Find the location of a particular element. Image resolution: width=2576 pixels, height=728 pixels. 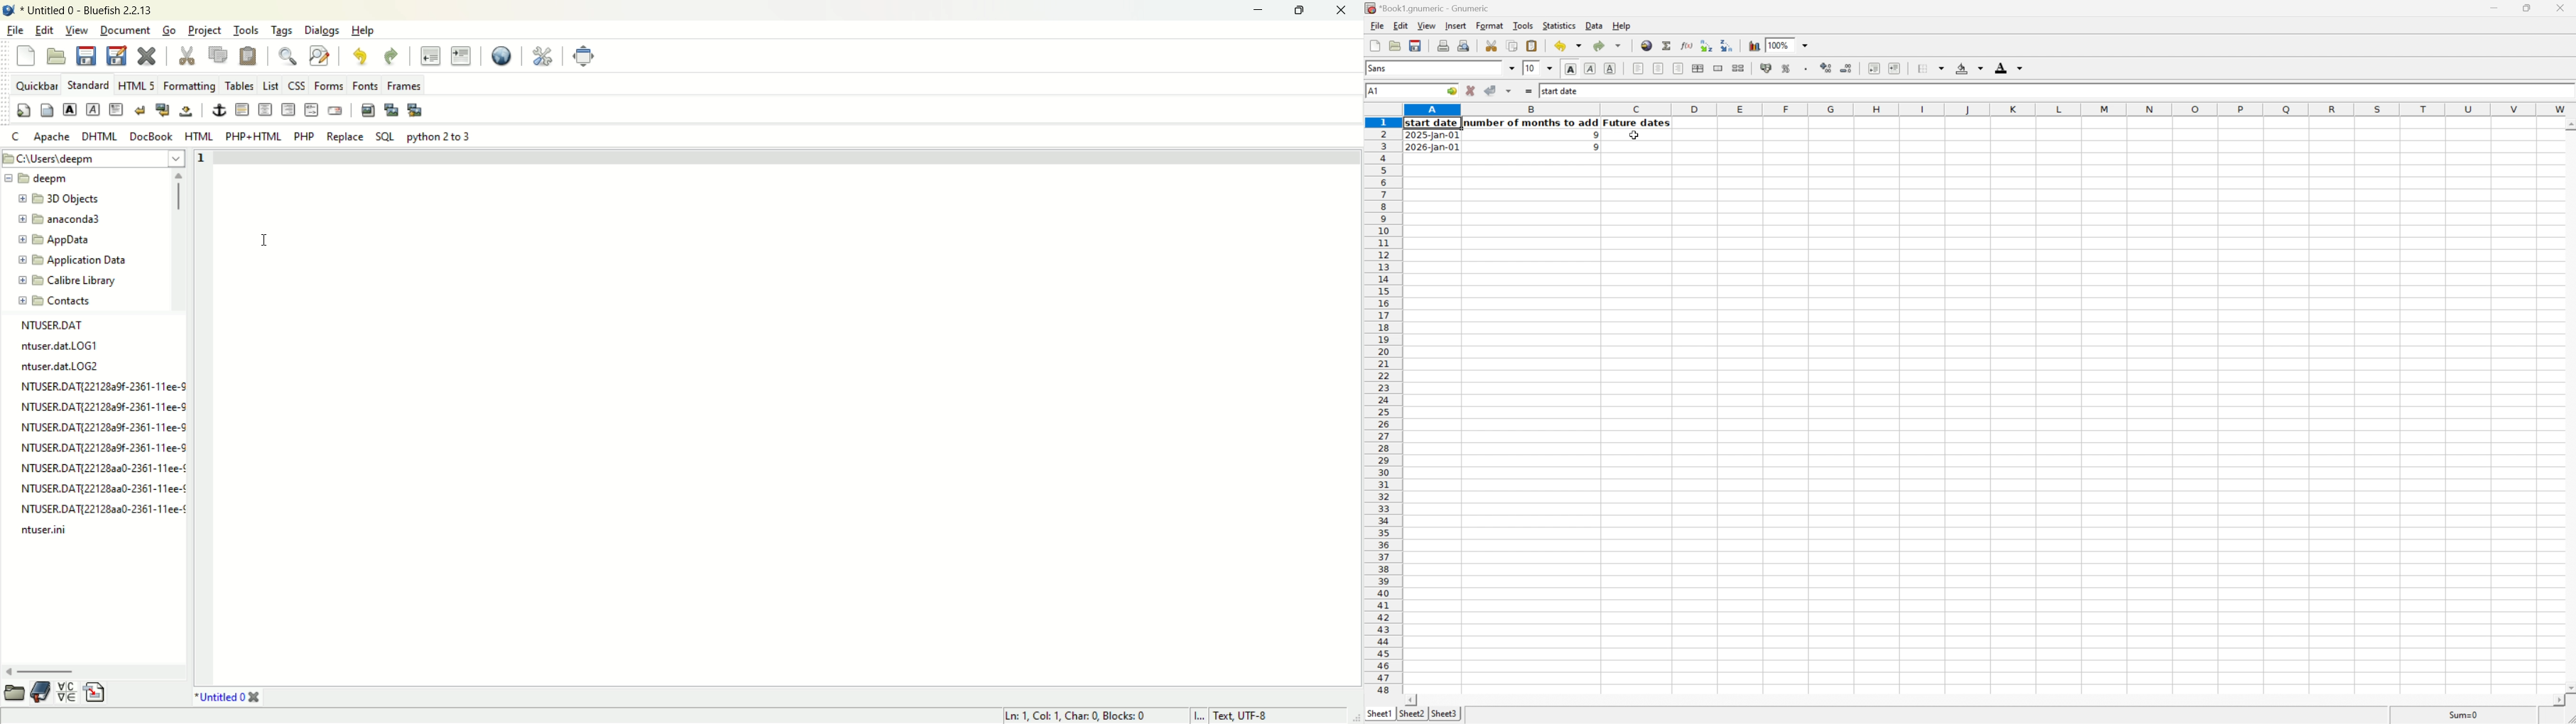

NTUSER.DAT{22128a9f-2361-11ee-S is located at coordinates (106, 451).